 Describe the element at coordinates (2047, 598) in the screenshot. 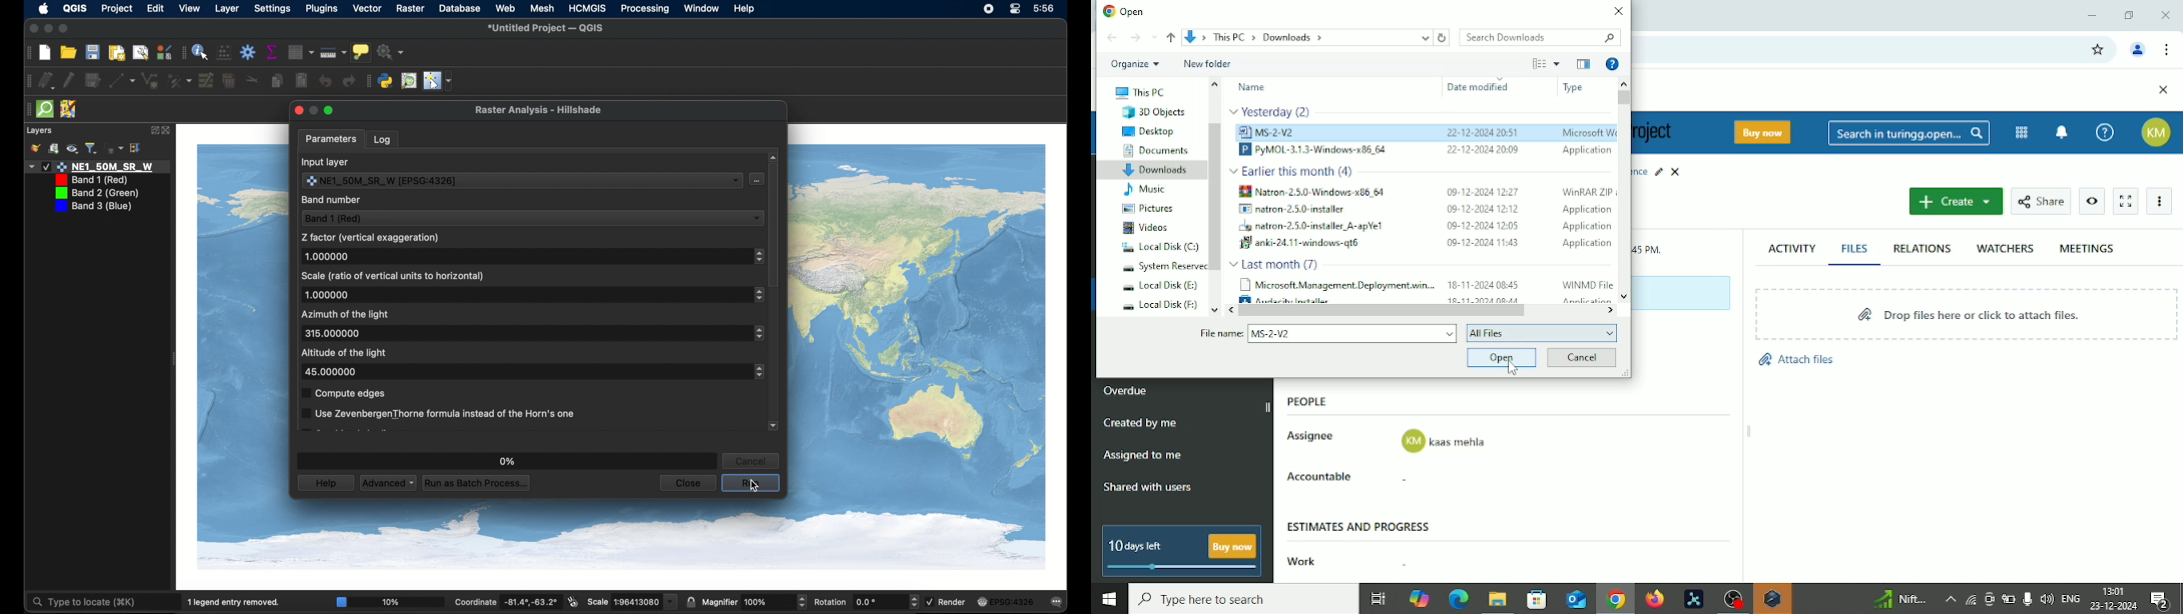

I see `speaker` at that location.